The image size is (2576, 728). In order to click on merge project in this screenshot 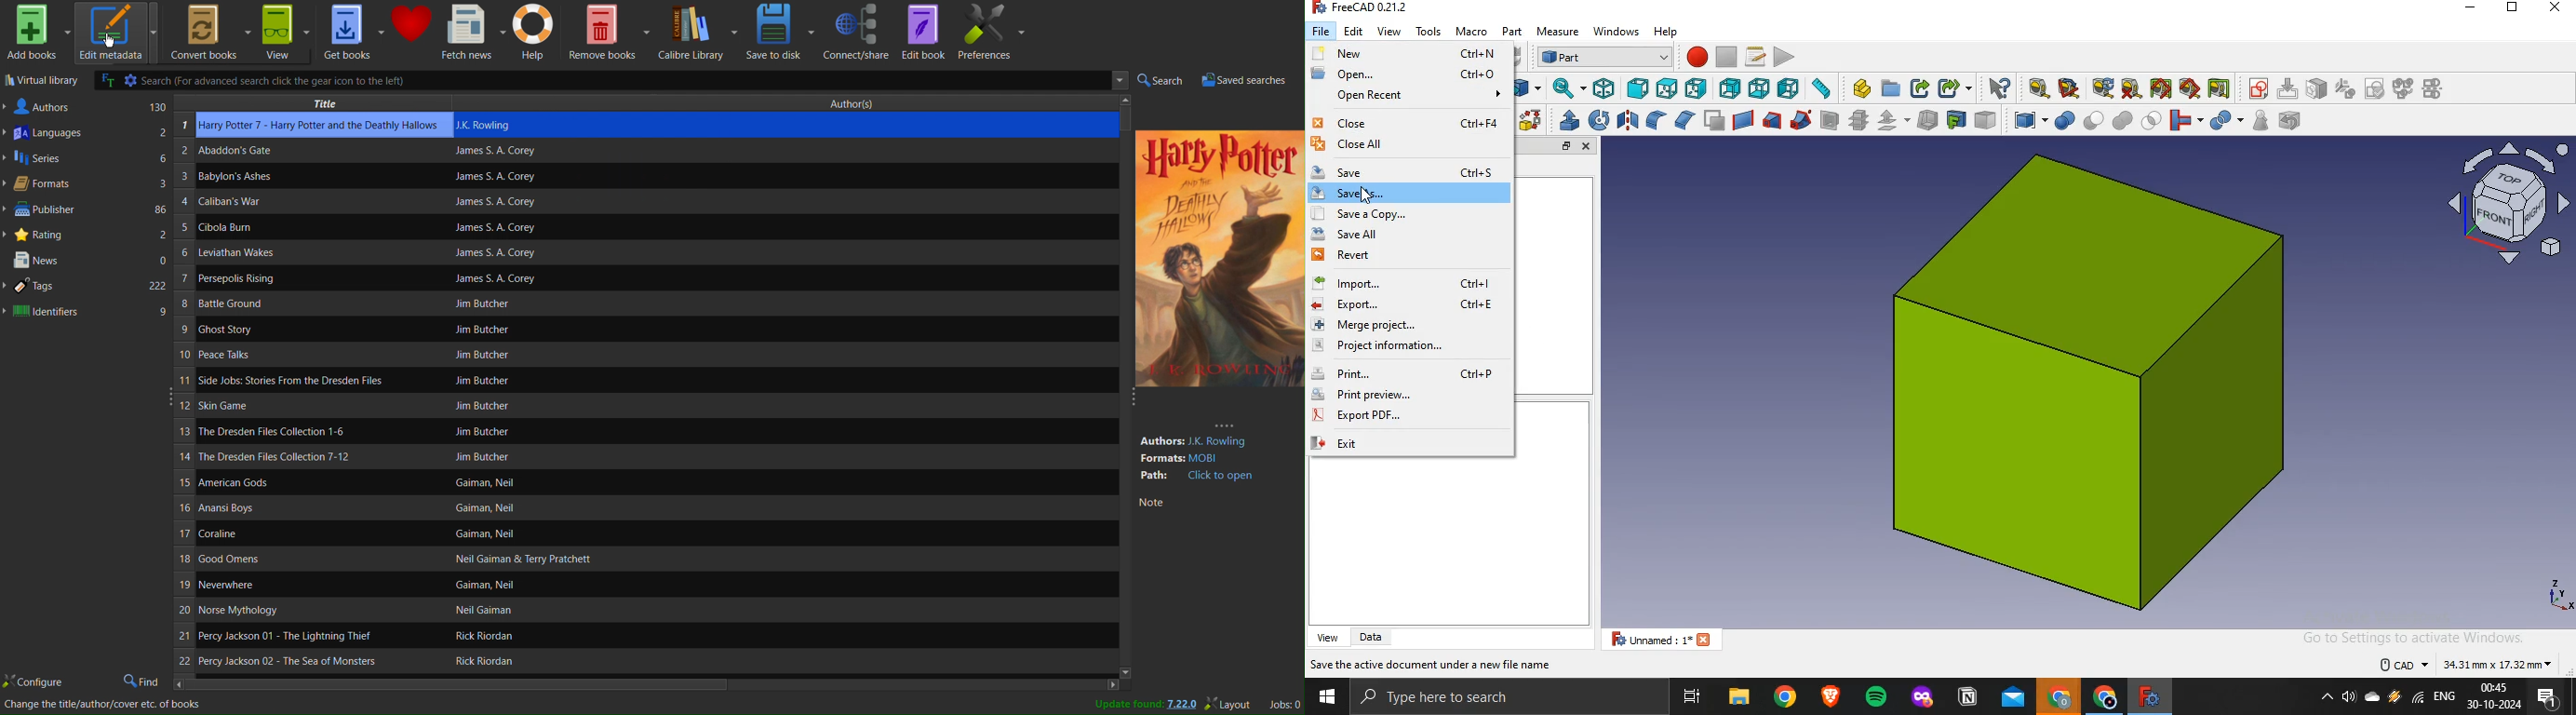, I will do `click(1403, 326)`.